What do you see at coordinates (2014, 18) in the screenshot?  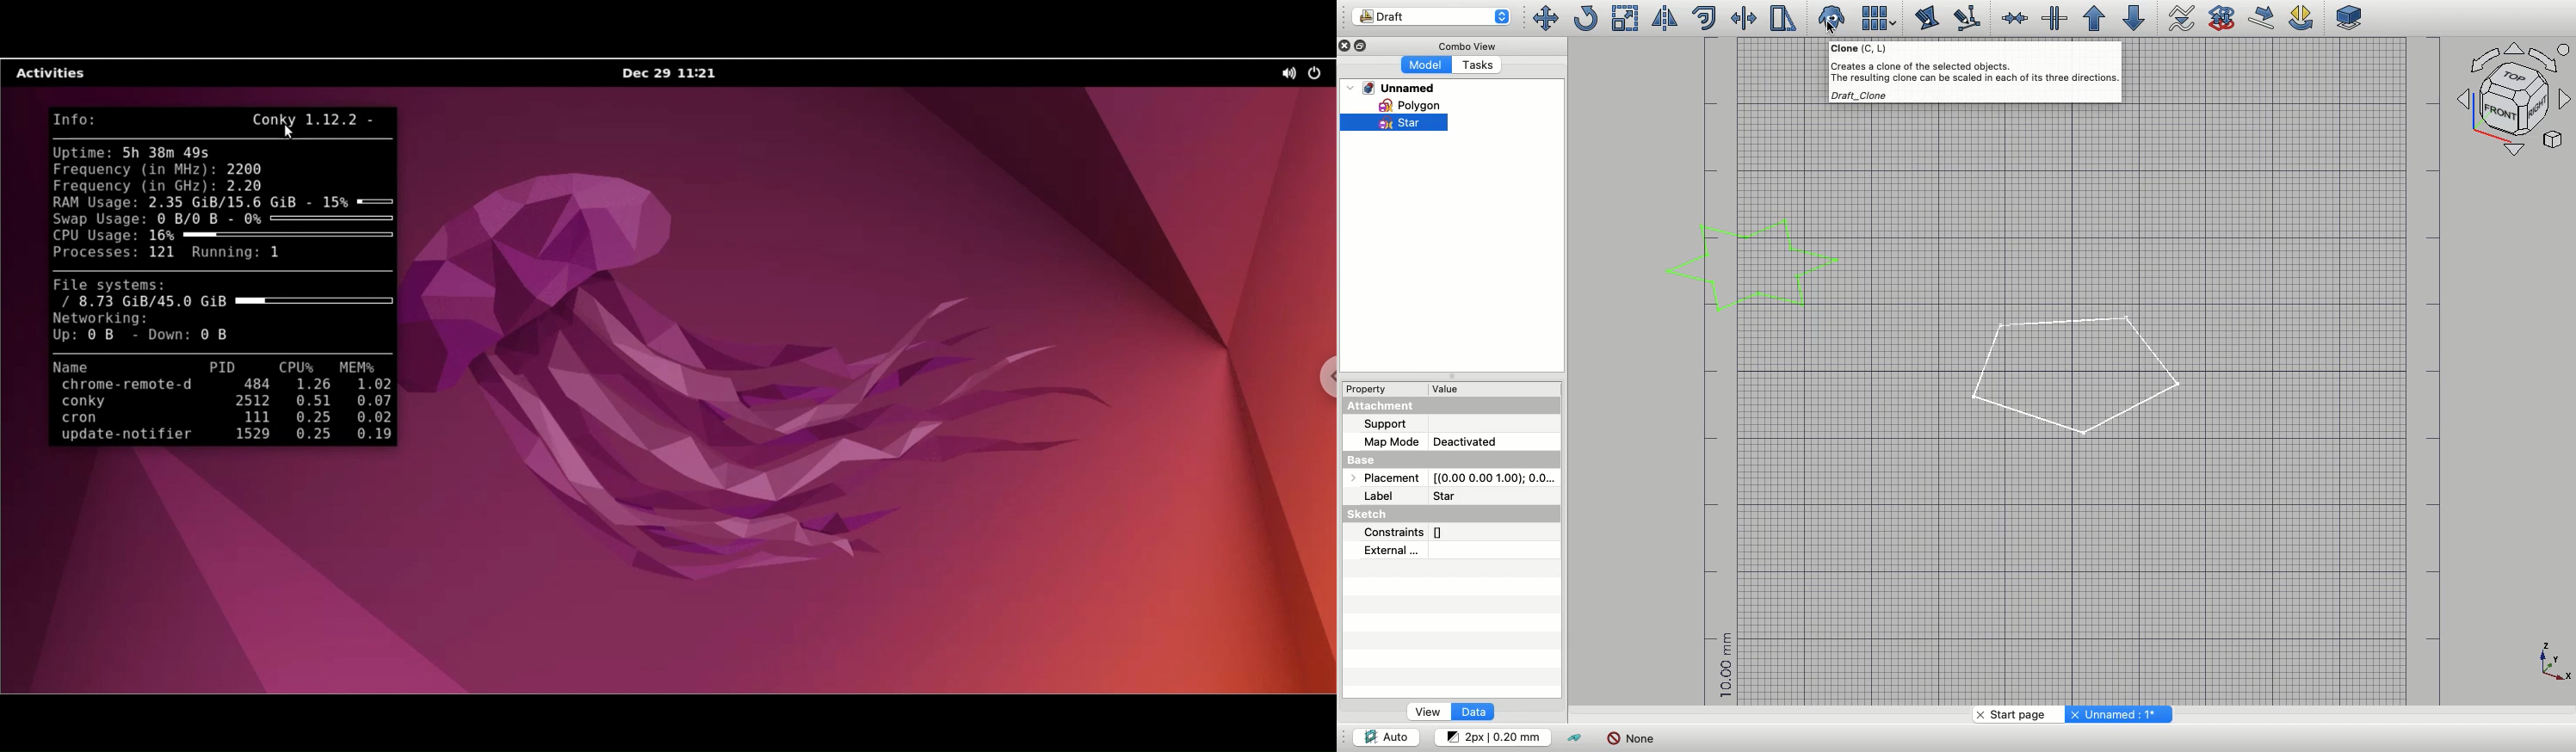 I see `Join` at bounding box center [2014, 18].